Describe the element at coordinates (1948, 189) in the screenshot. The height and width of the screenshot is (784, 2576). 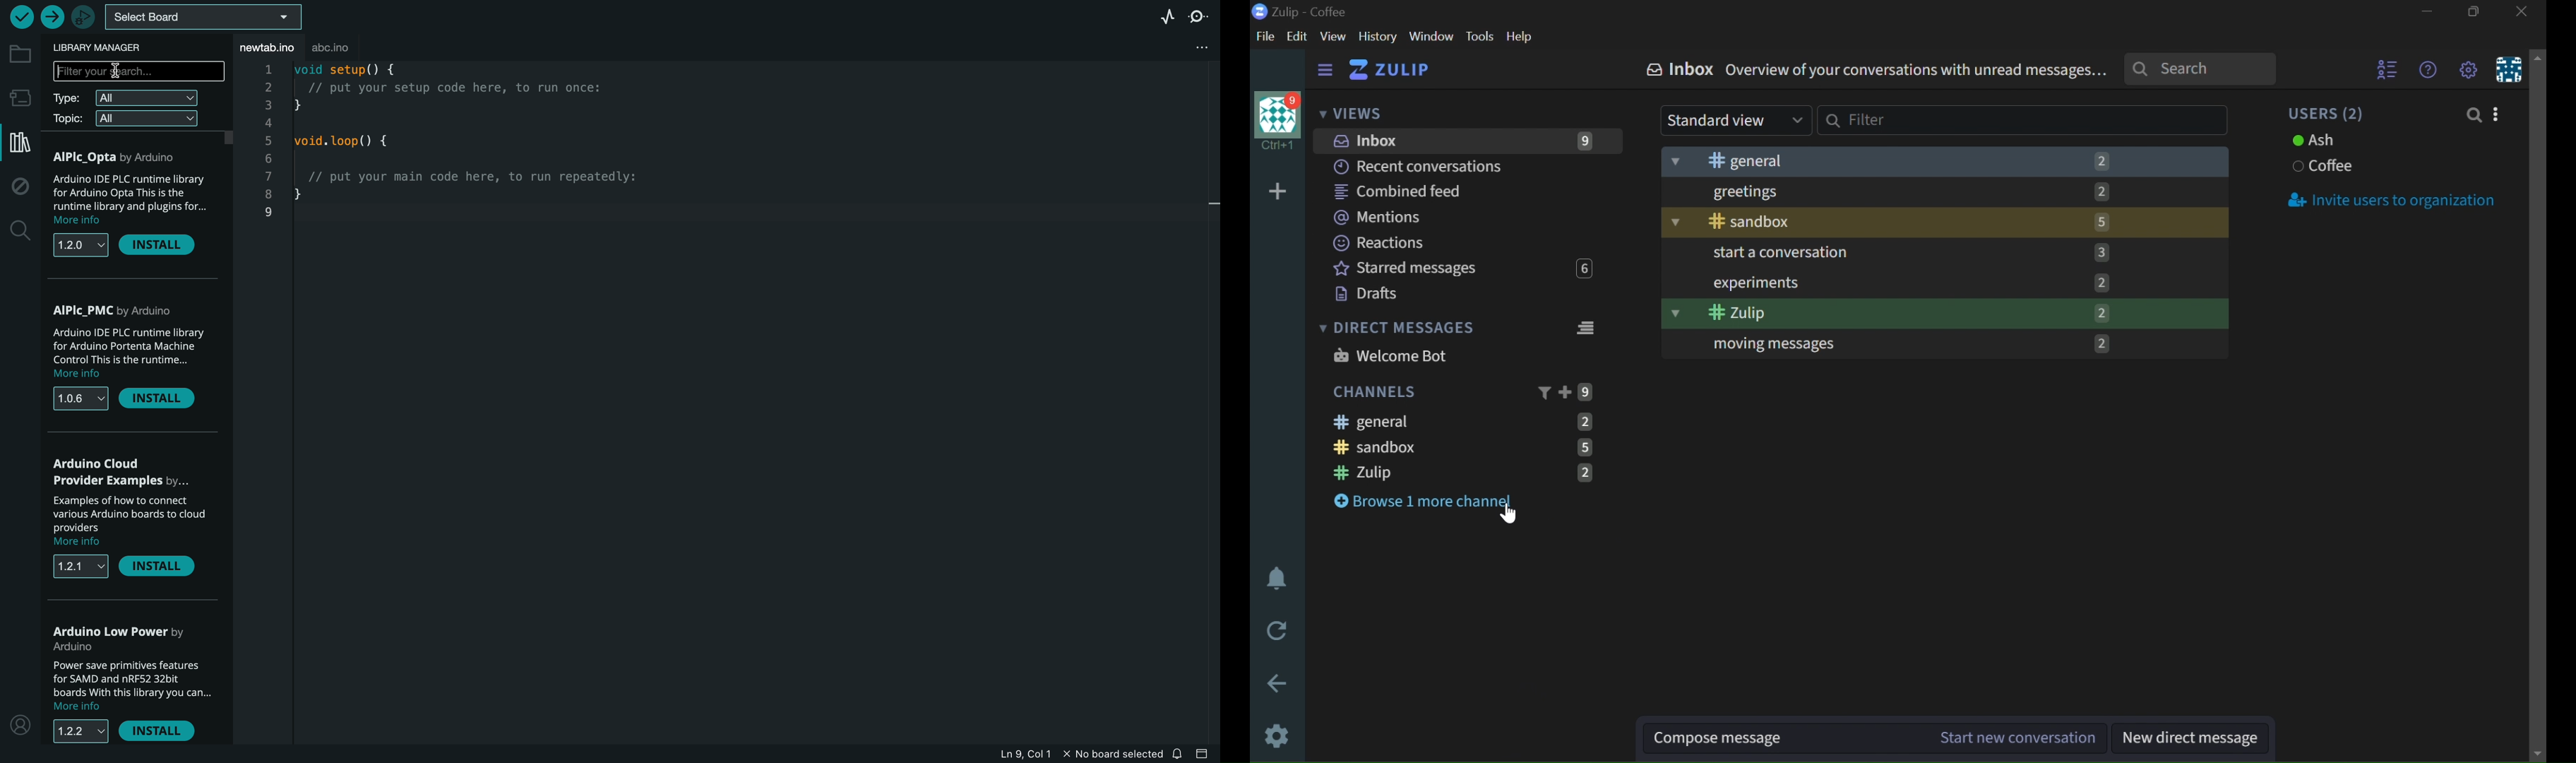
I see `GREETINGS` at that location.